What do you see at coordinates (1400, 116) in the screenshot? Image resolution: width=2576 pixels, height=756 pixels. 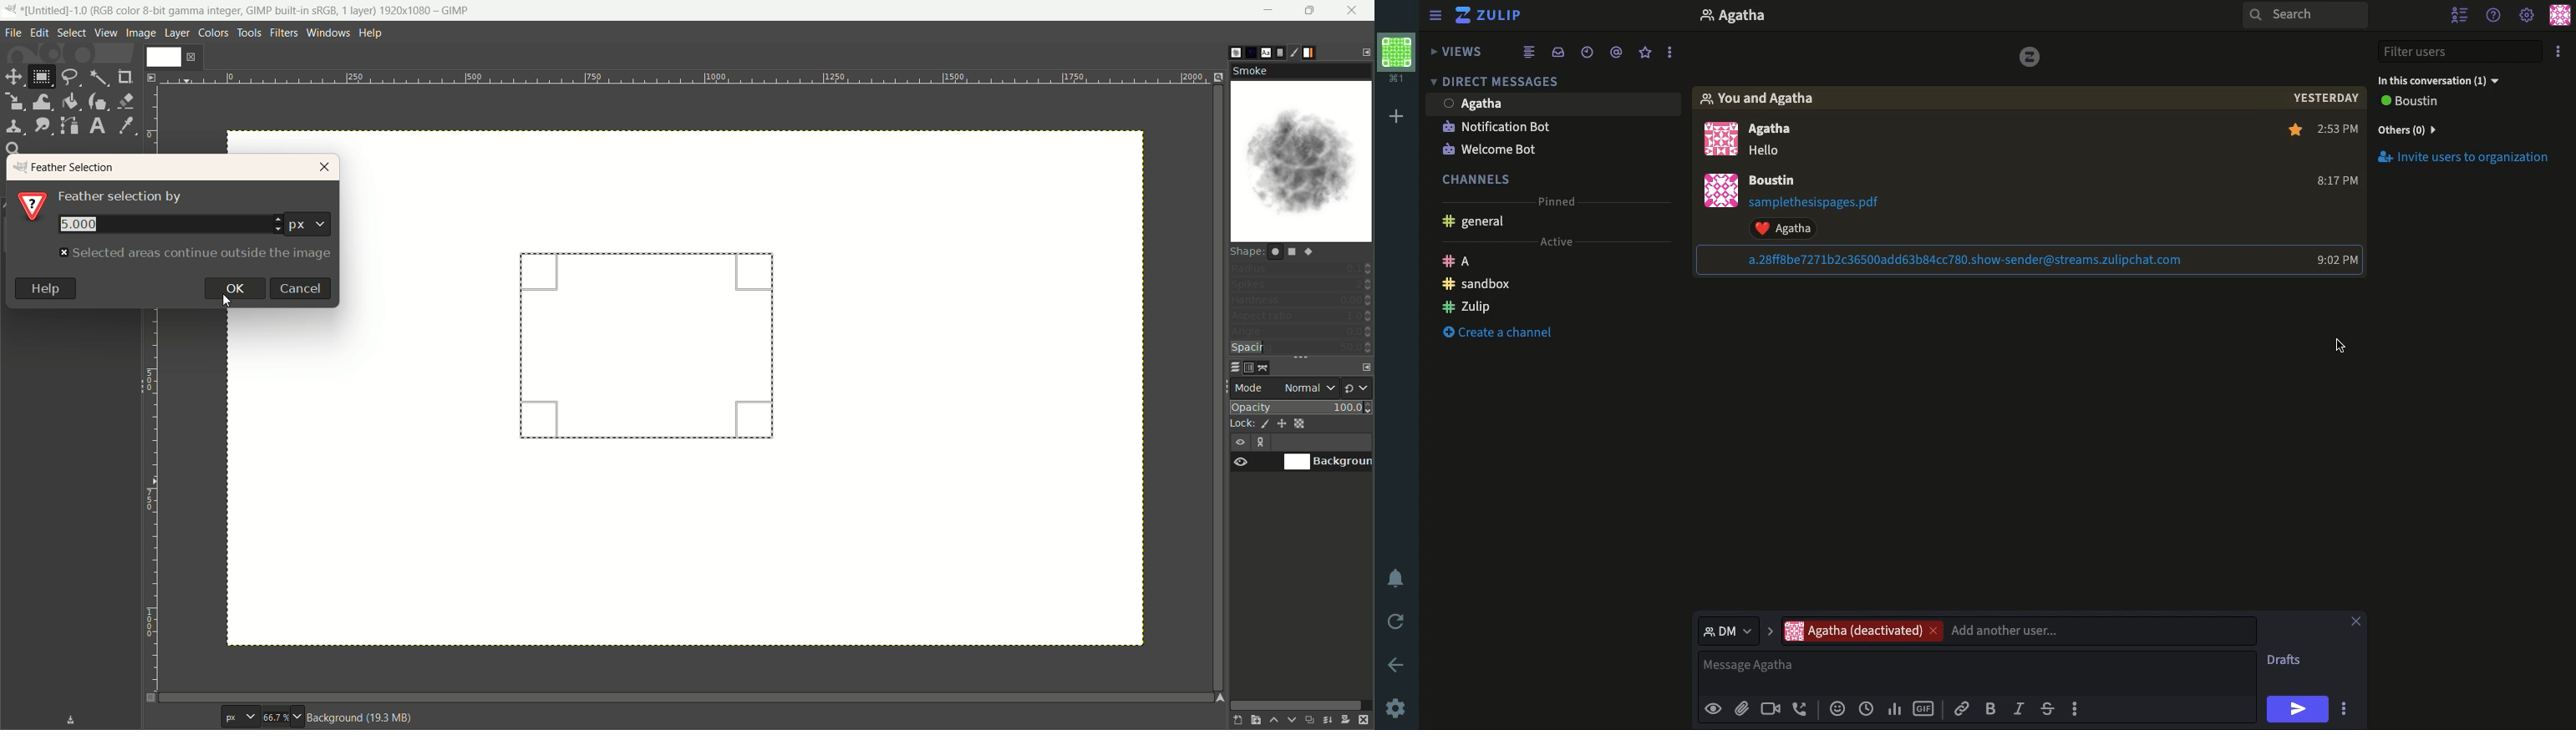 I see `Add` at bounding box center [1400, 116].